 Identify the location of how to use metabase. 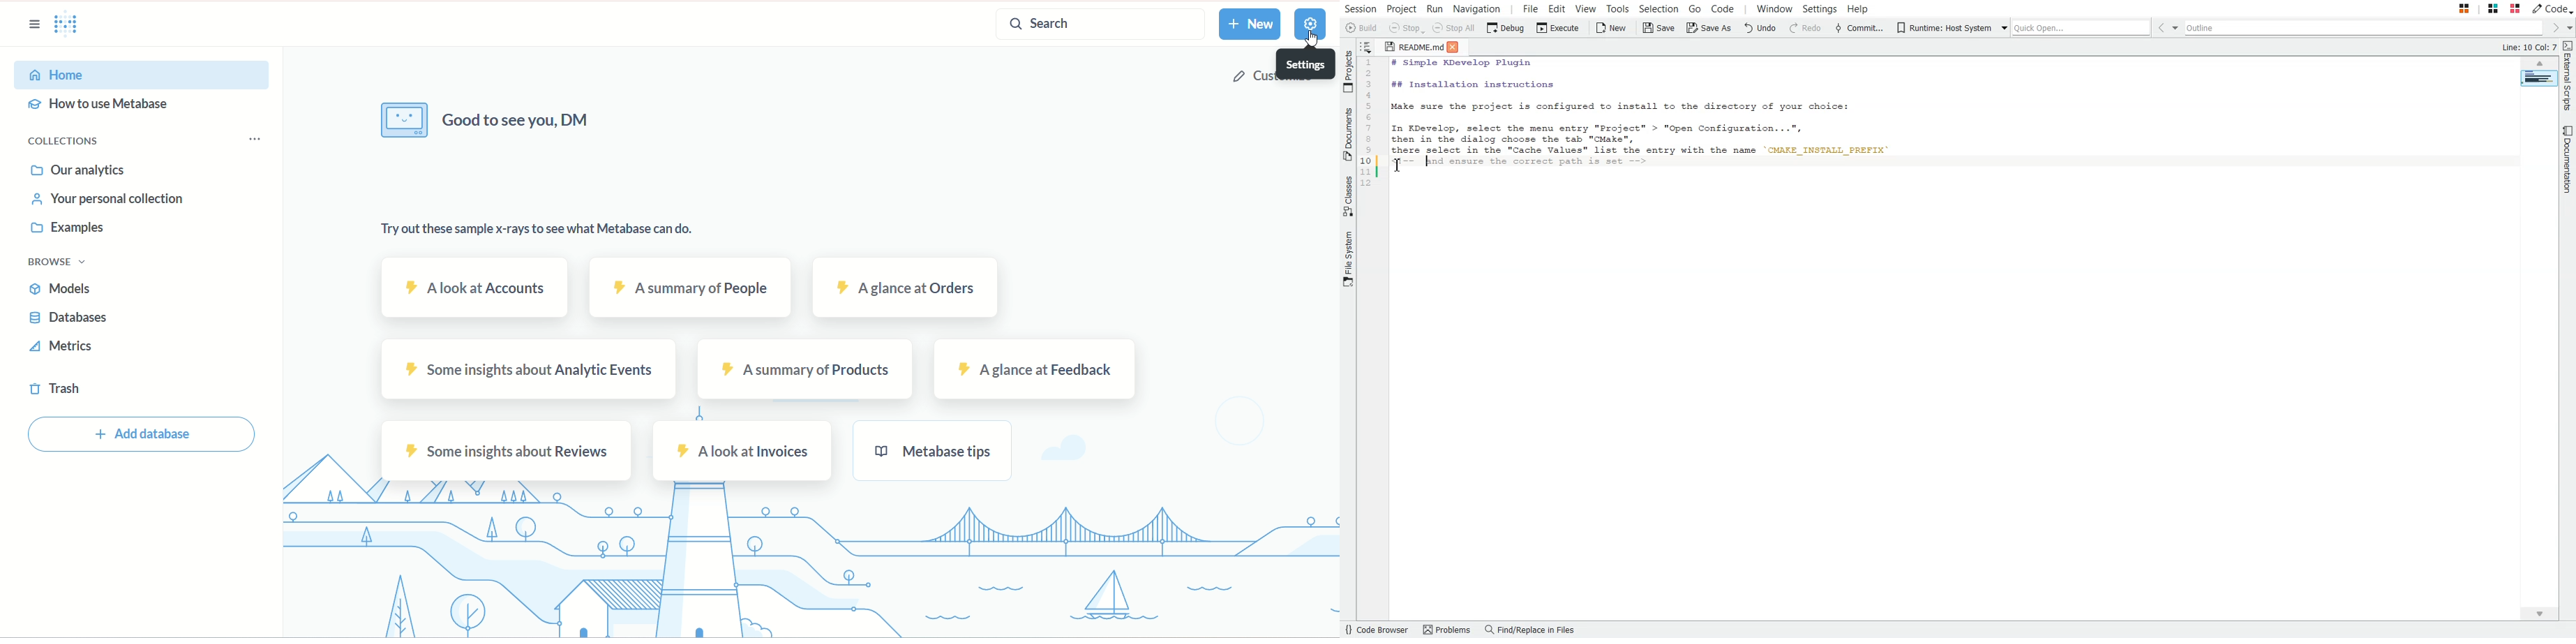
(104, 105).